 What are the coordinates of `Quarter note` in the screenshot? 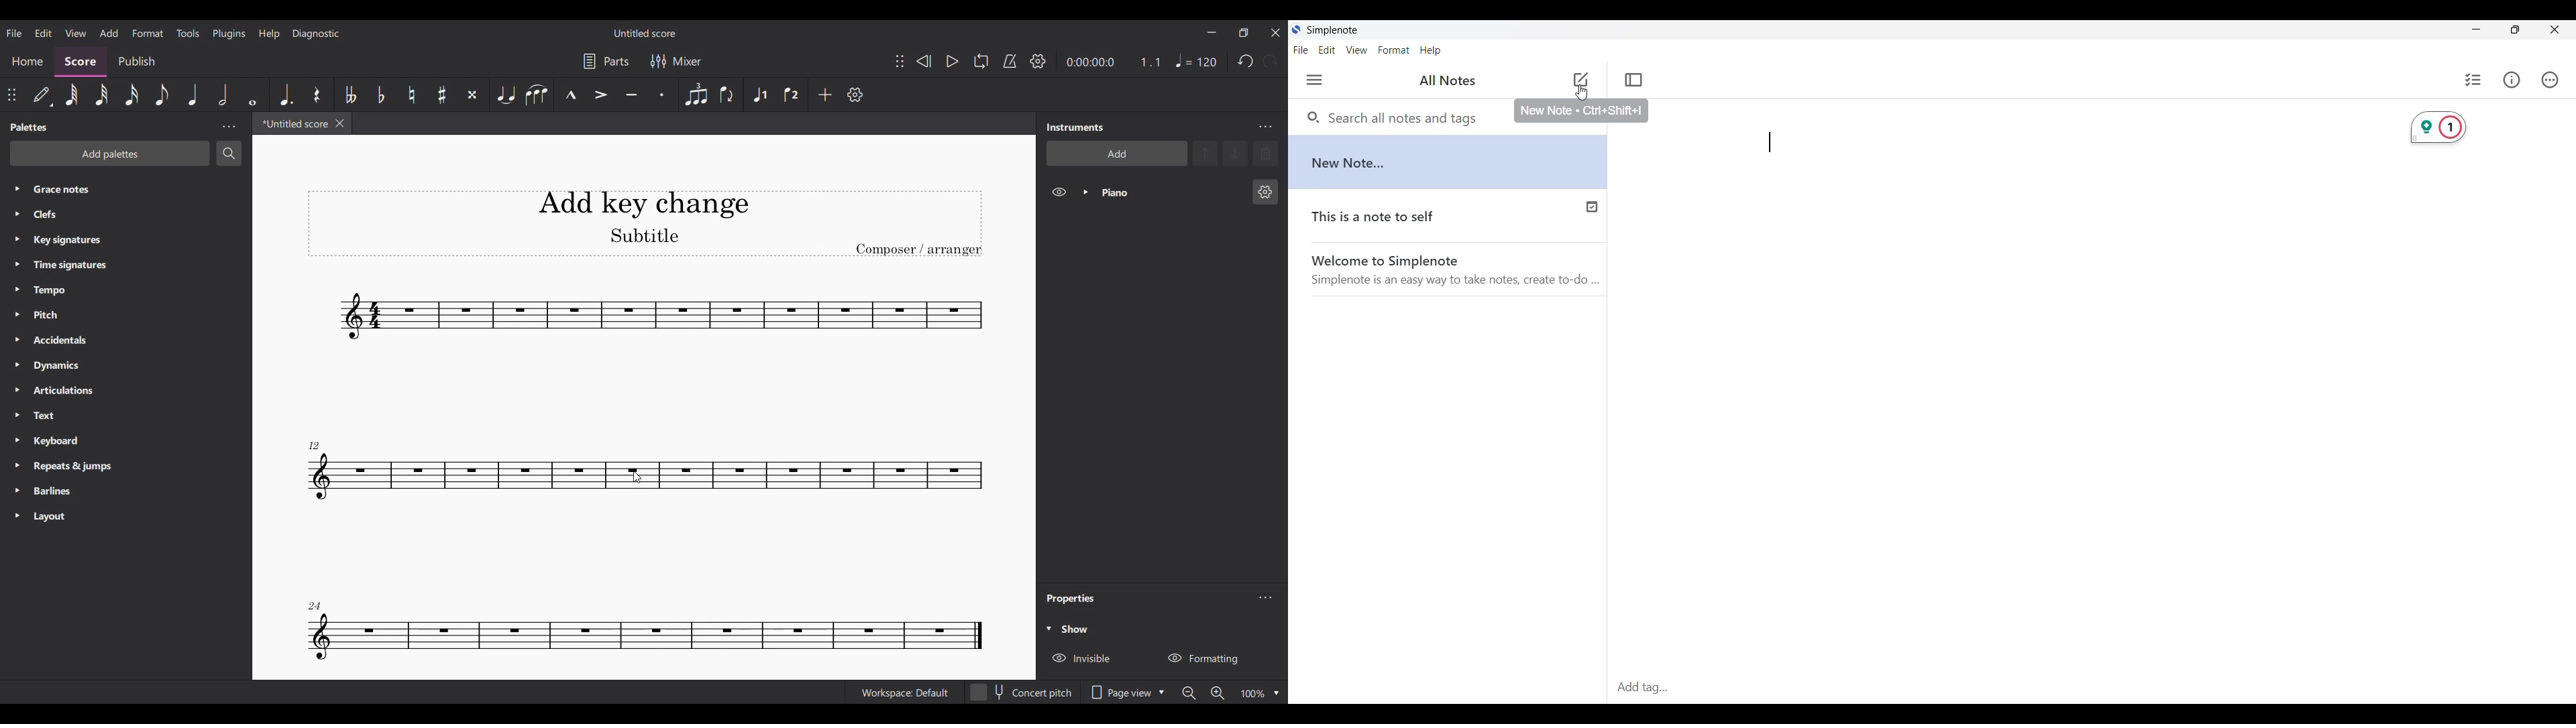 It's located at (194, 94).